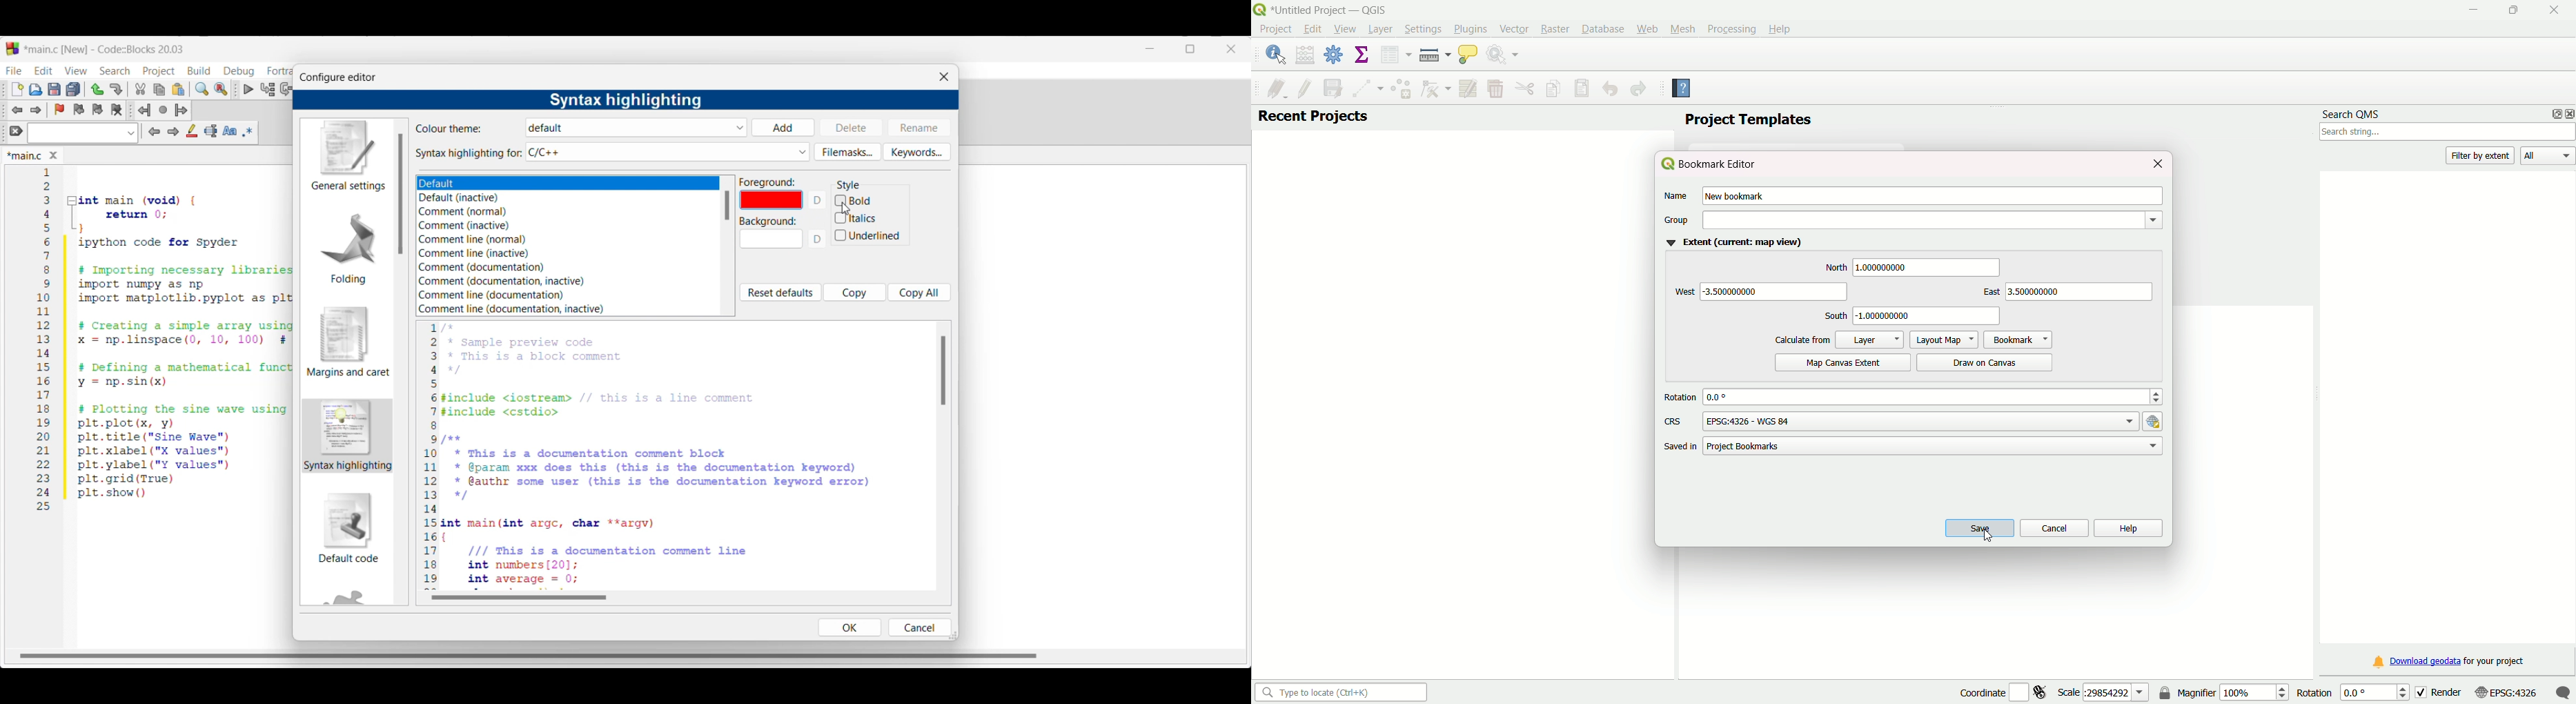 This screenshot has width=2576, height=728. I want to click on Copy, so click(855, 292).